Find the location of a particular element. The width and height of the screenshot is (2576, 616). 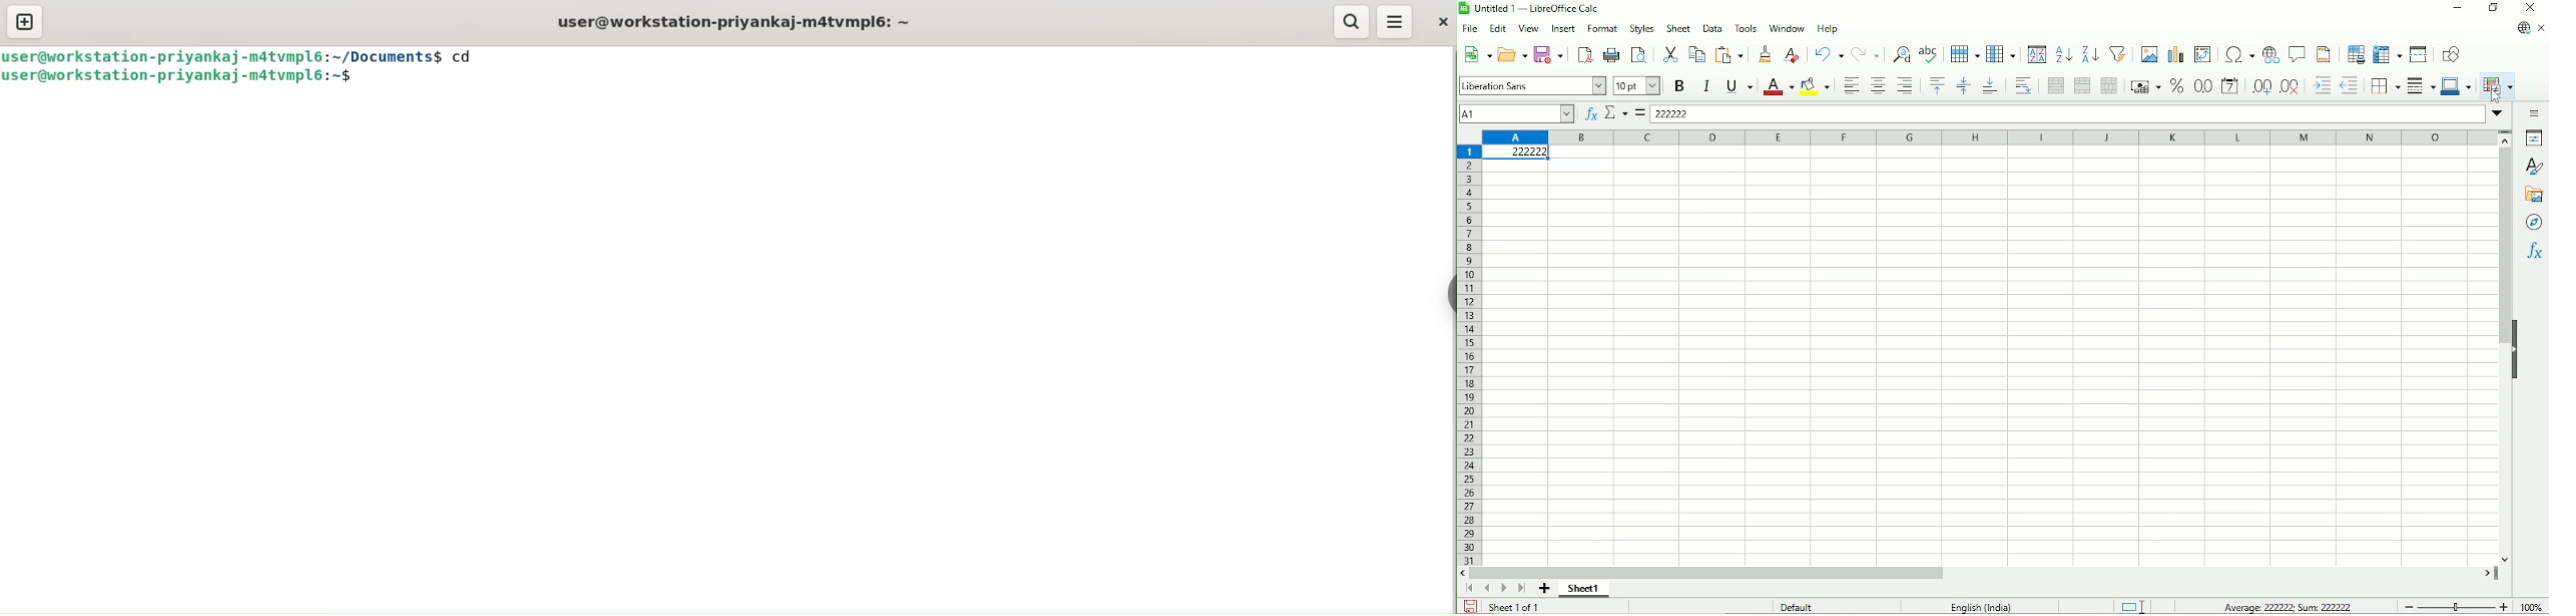

Close document is located at coordinates (2542, 29).